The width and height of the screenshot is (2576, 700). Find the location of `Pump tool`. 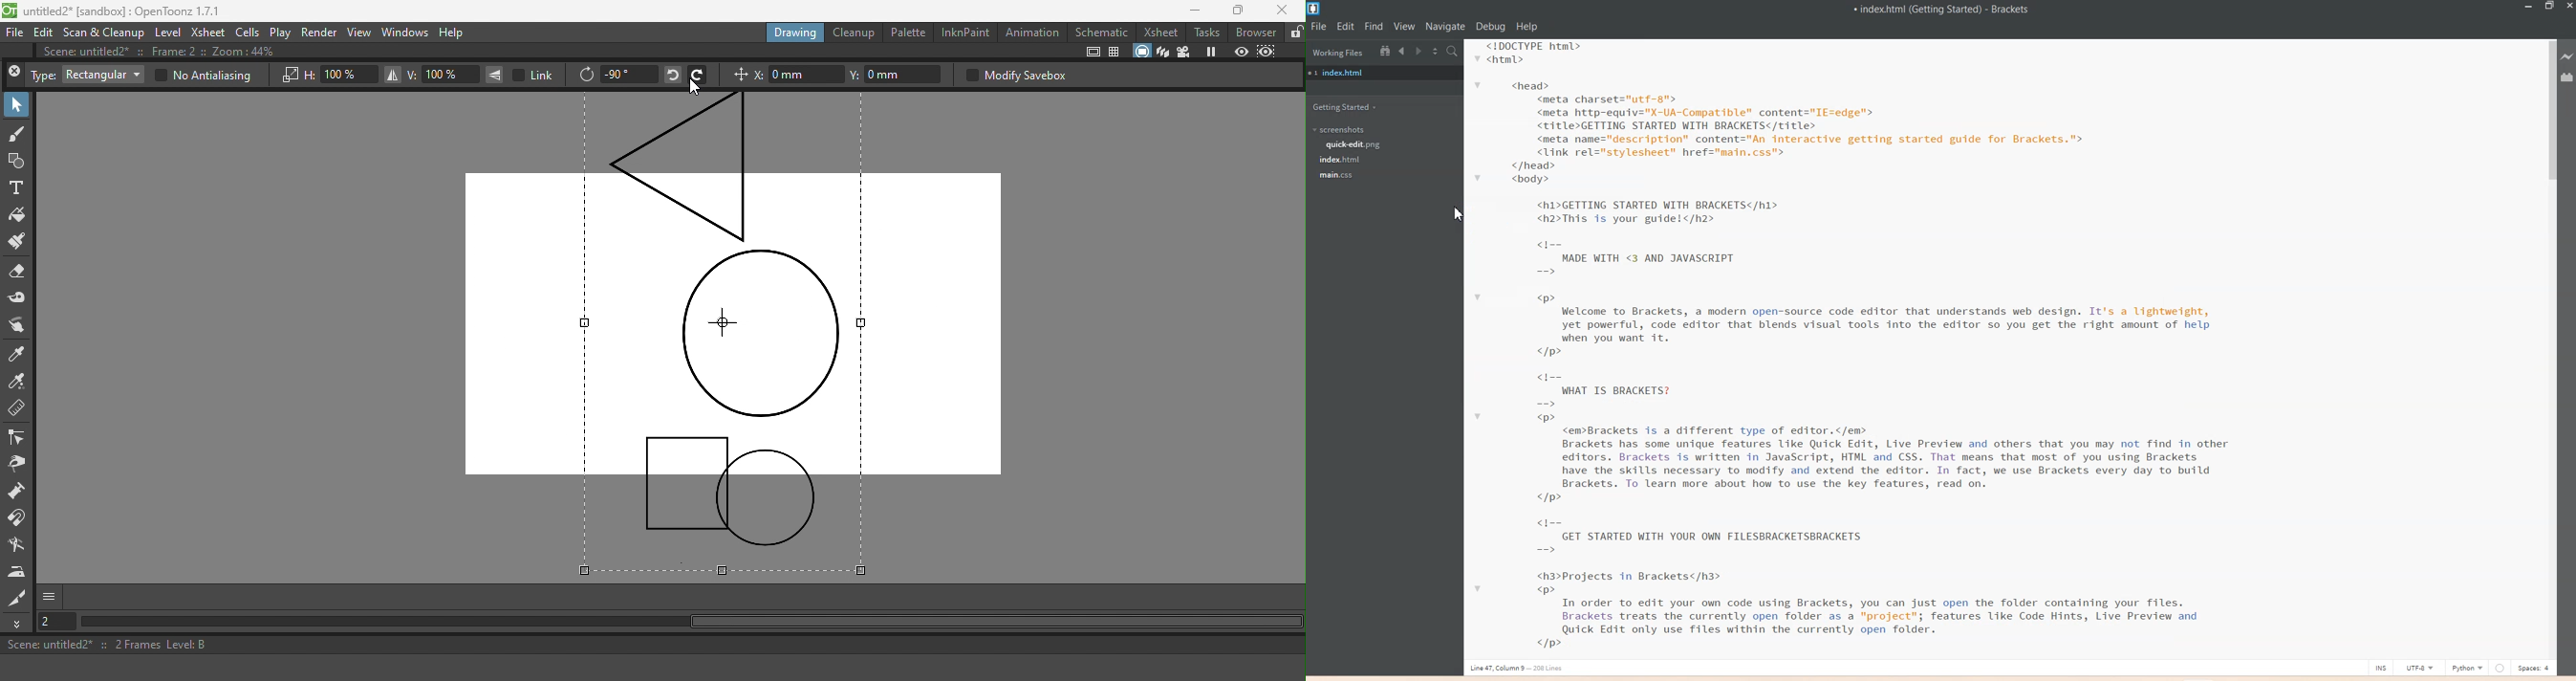

Pump tool is located at coordinates (17, 493).